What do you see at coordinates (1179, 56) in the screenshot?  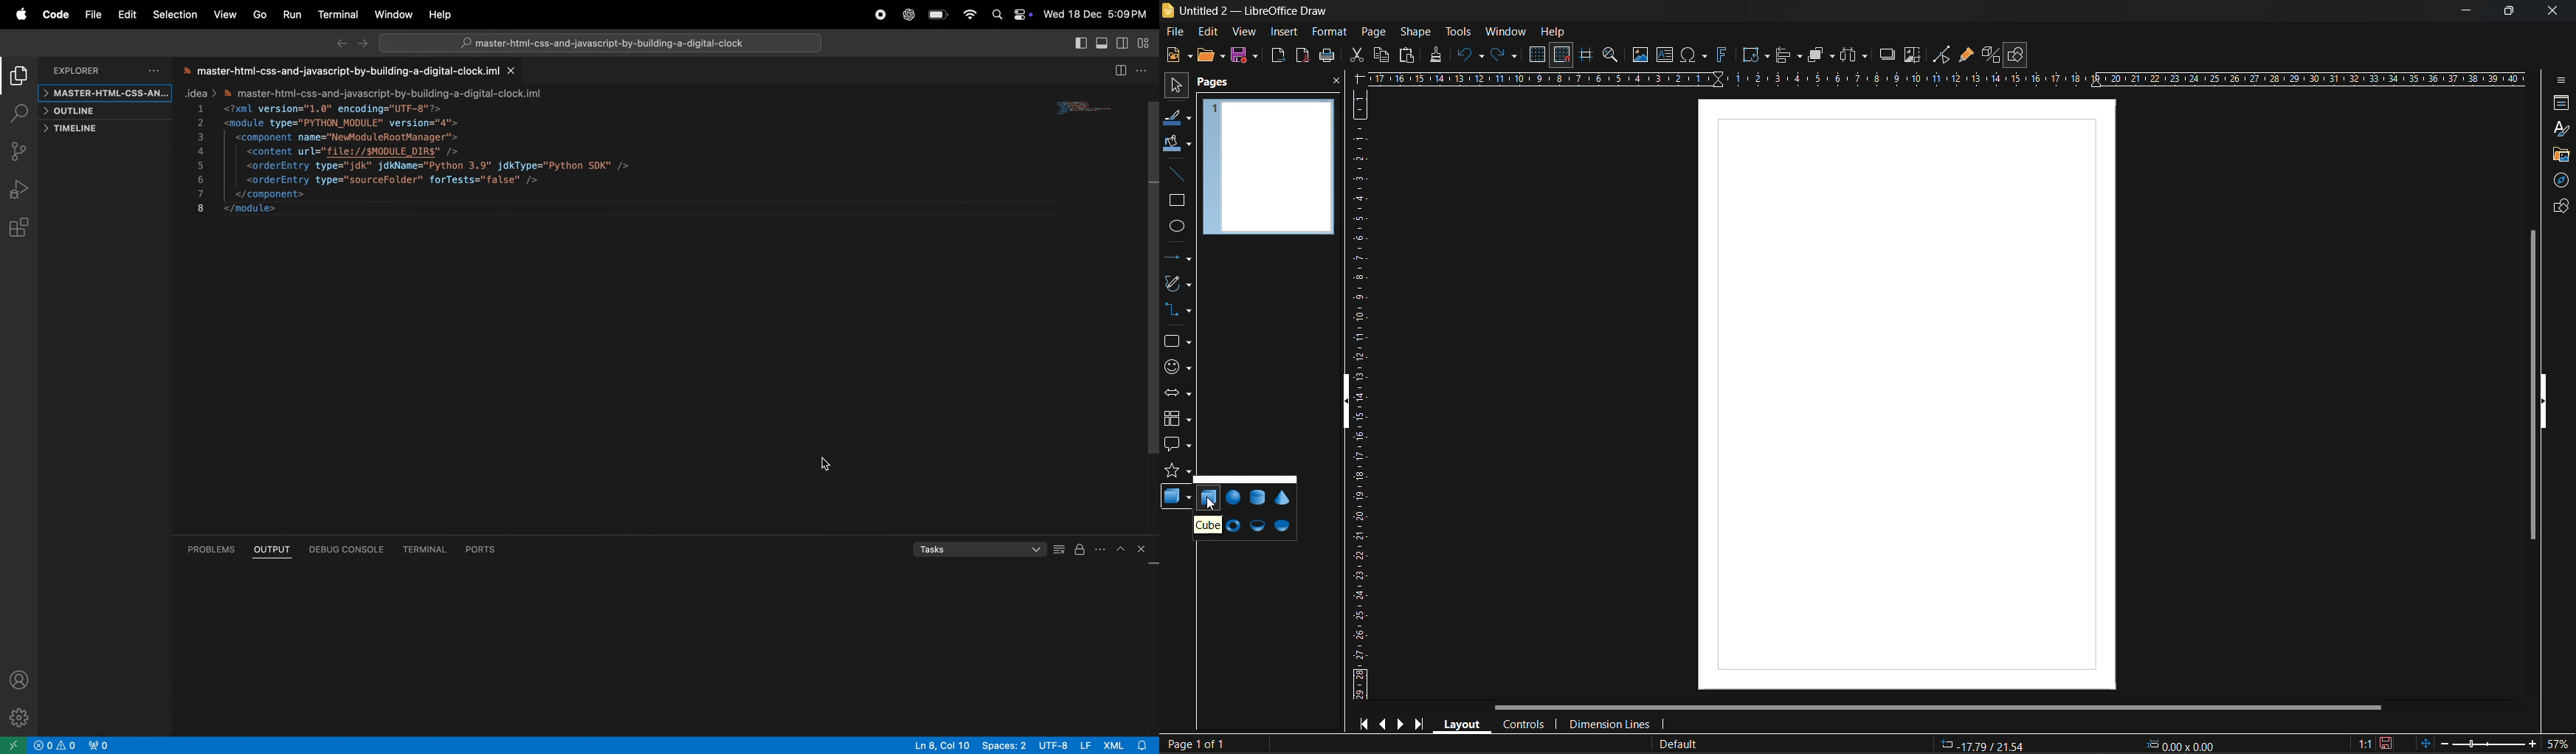 I see `new` at bounding box center [1179, 56].